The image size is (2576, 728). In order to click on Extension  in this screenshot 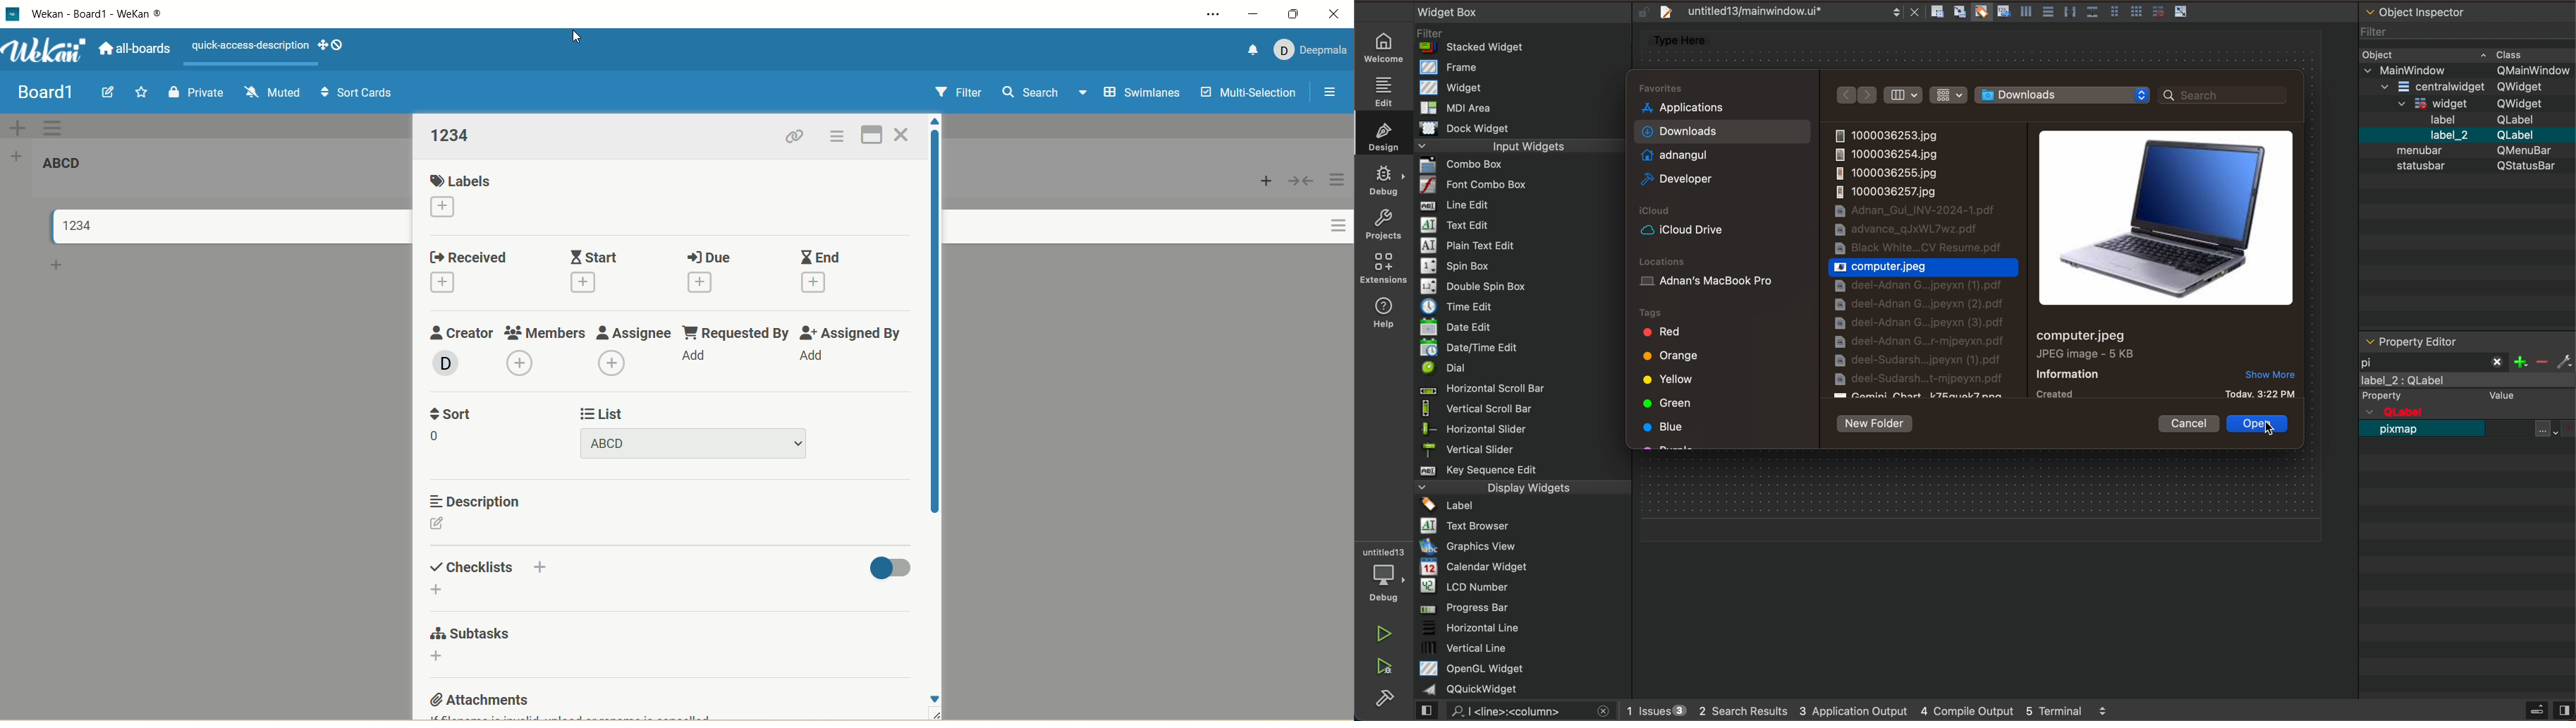, I will do `click(1383, 268)`.